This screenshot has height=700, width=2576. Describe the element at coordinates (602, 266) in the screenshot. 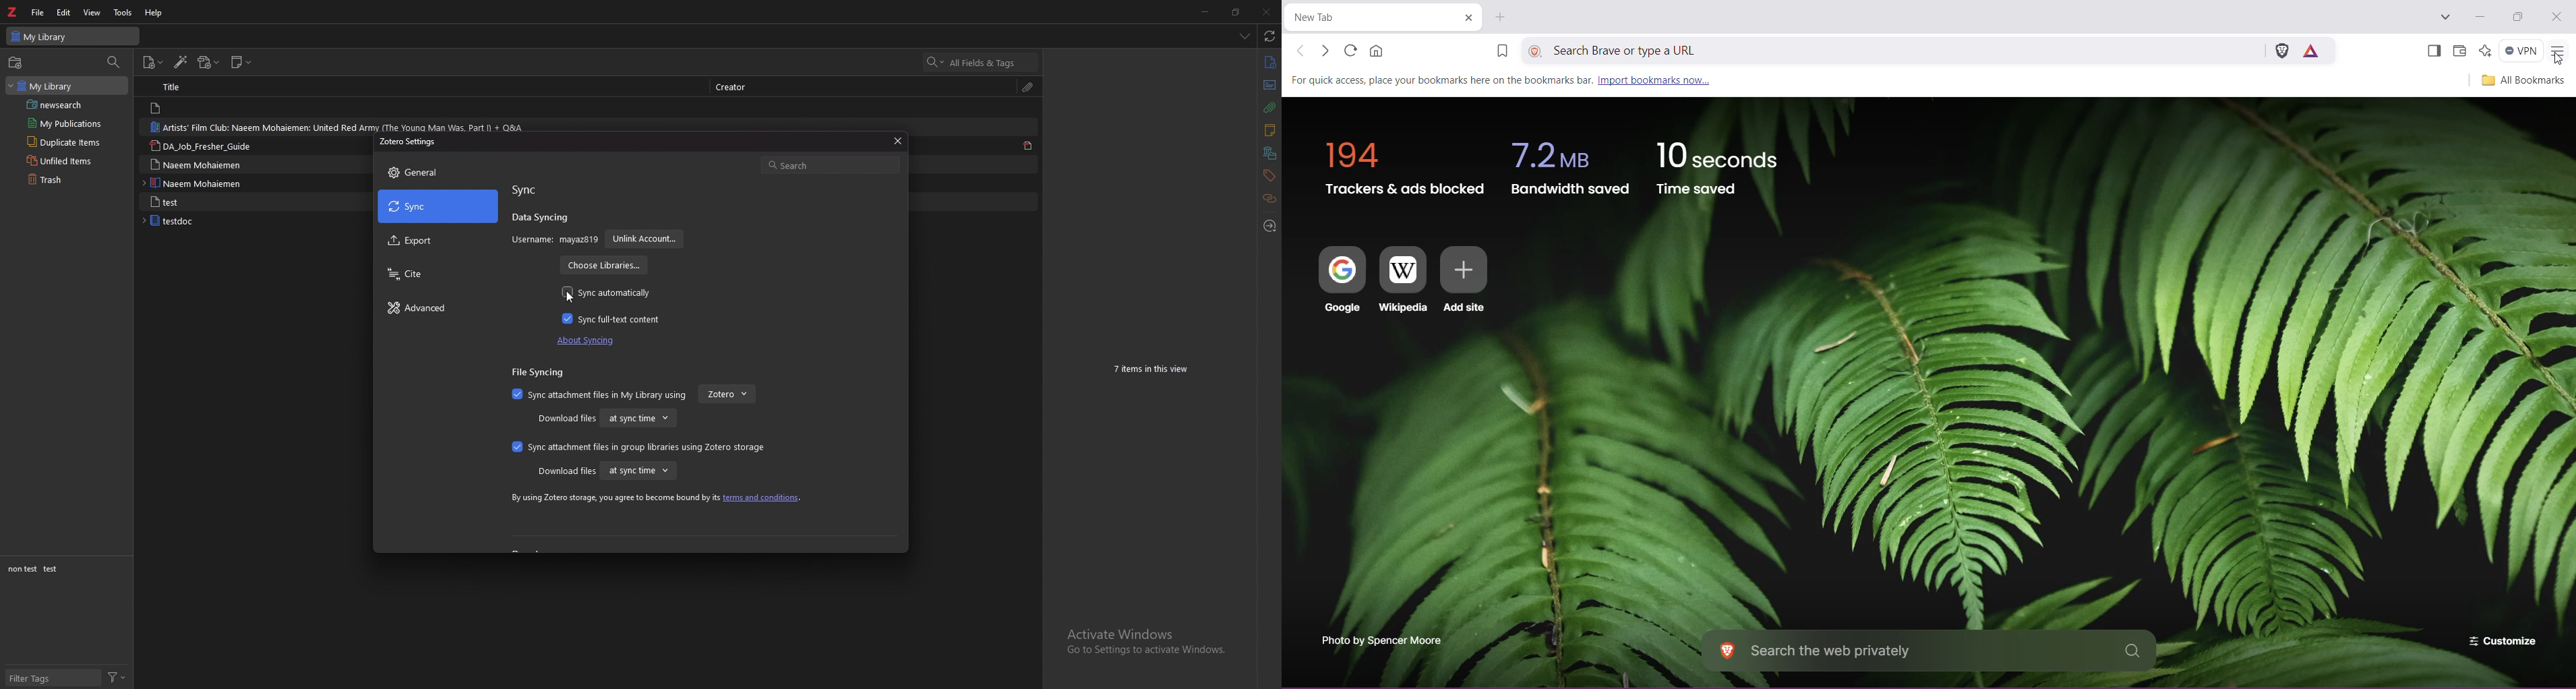

I see `choose libraries...` at that location.